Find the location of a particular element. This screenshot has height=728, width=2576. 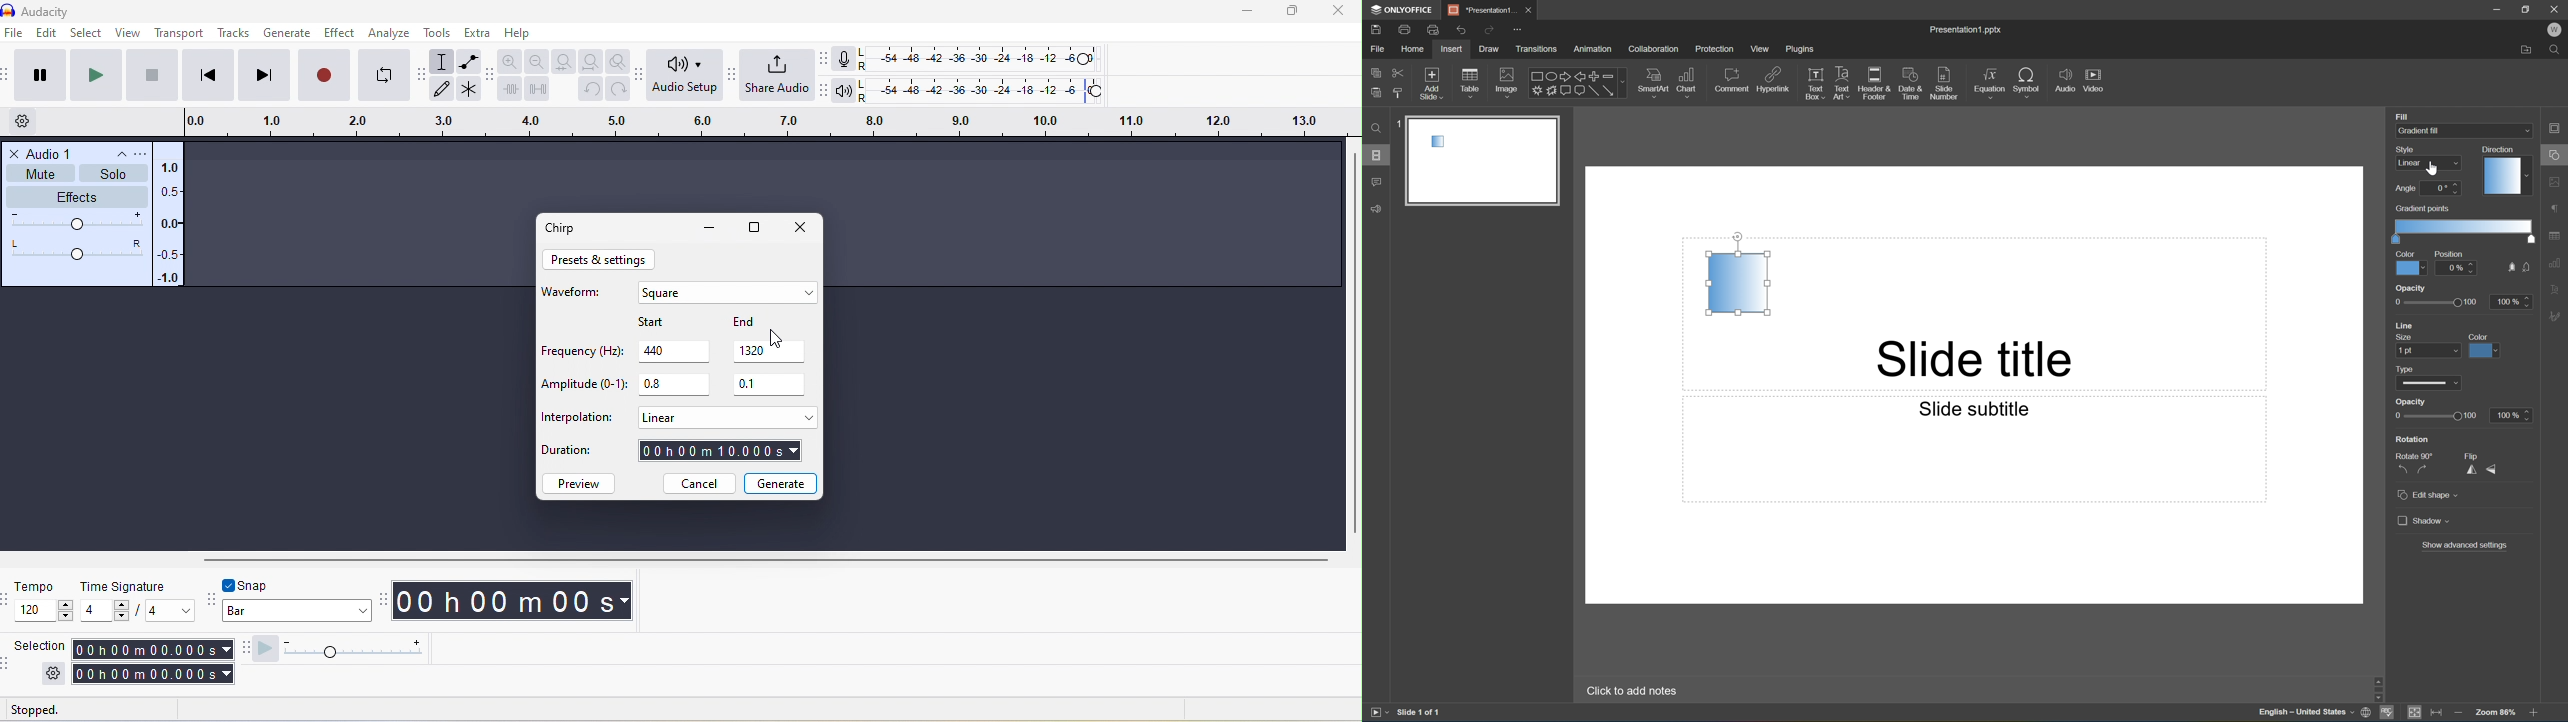

Zoom in is located at coordinates (2537, 712).